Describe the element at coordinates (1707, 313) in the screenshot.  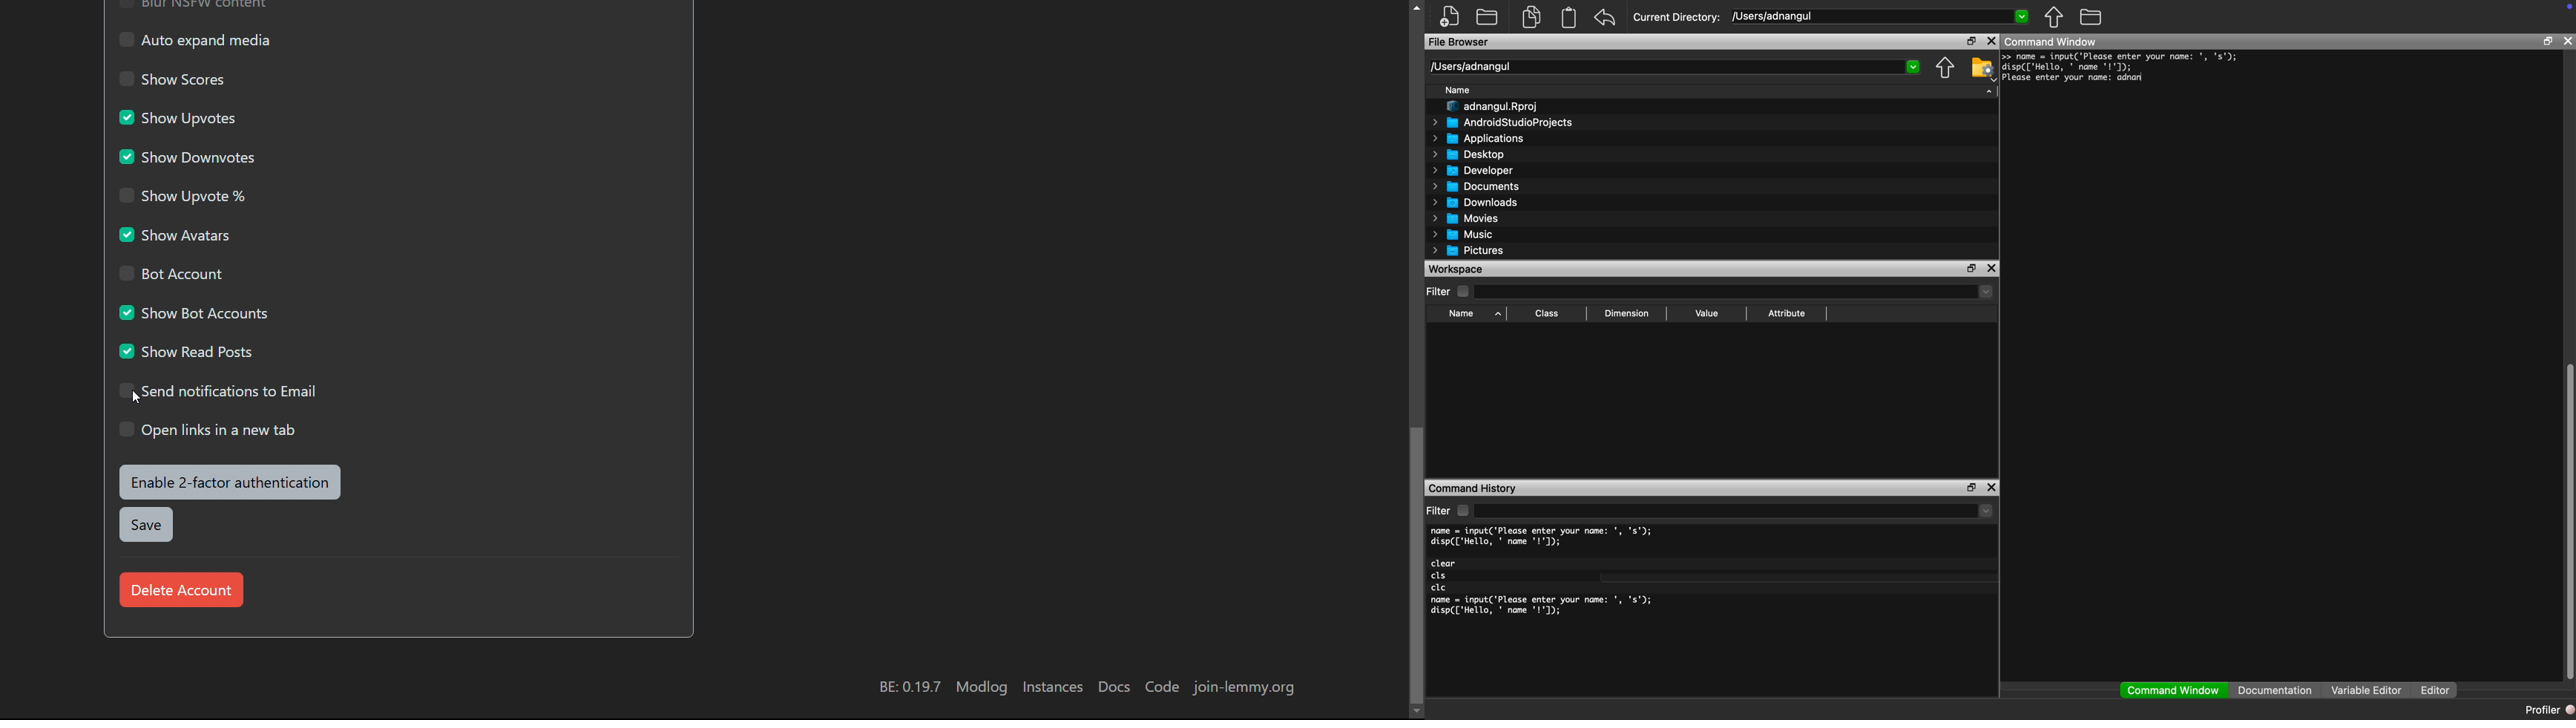
I see `Value` at that location.